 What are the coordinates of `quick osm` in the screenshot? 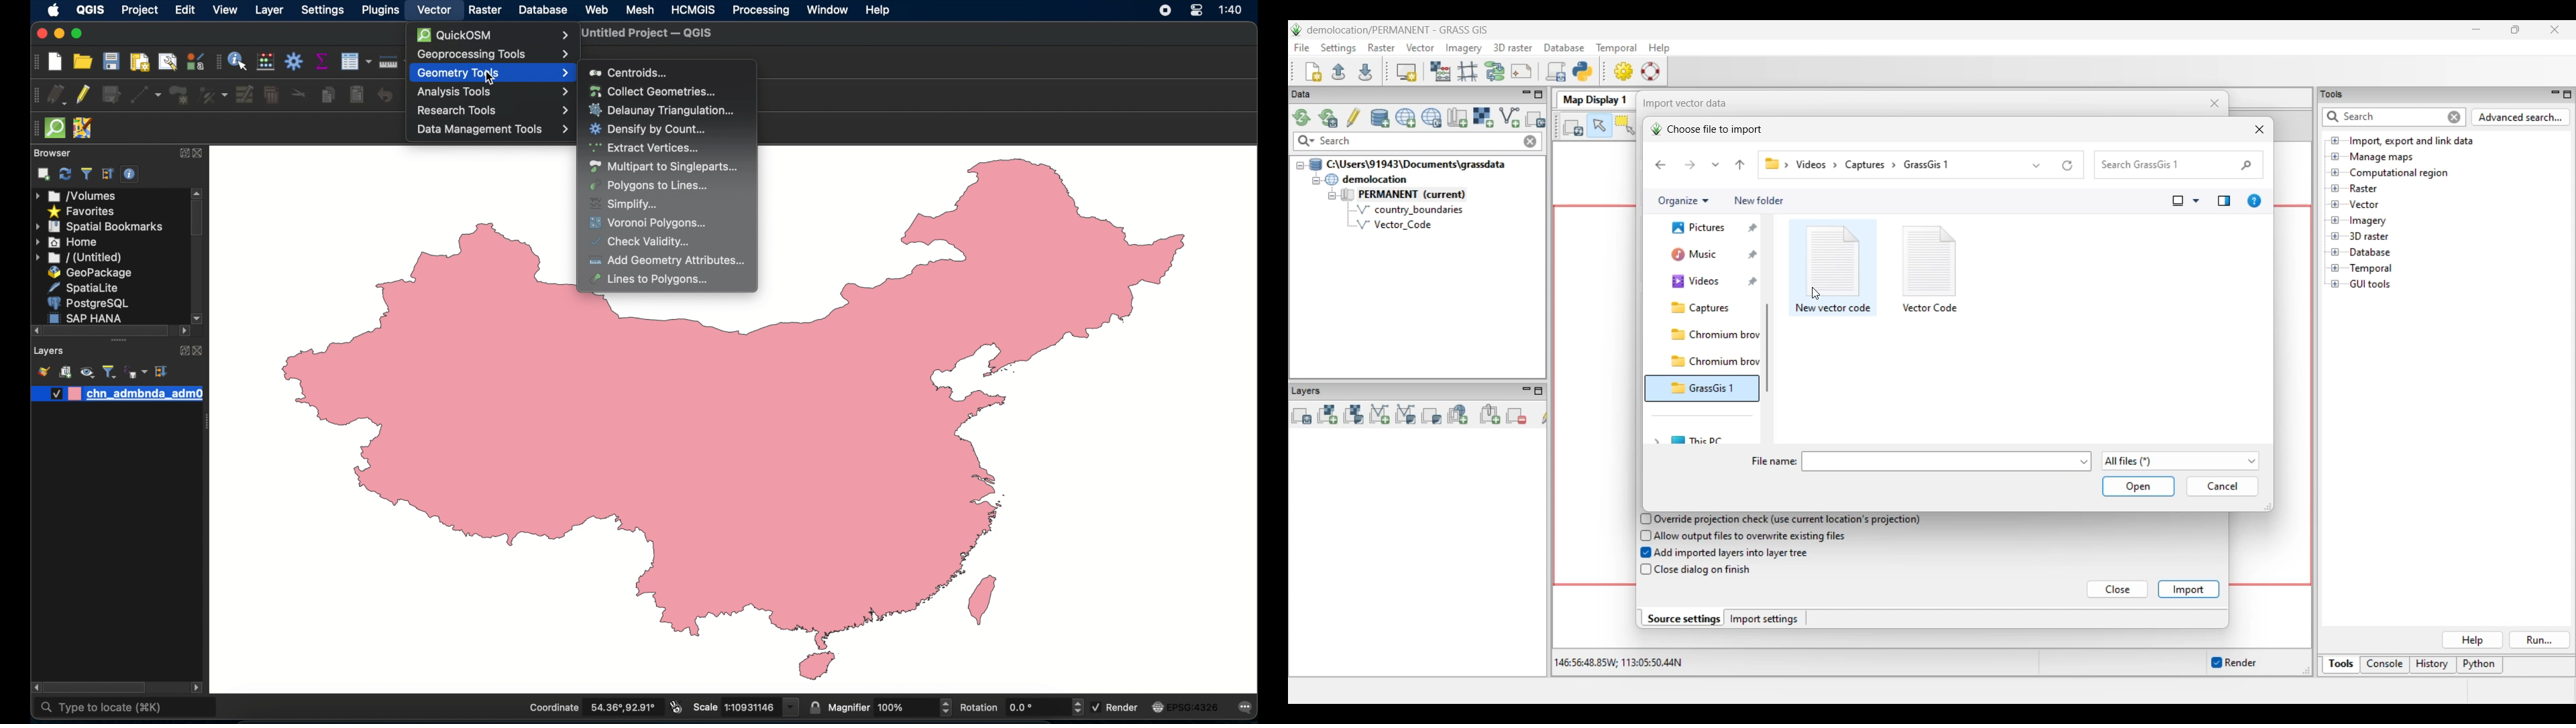 It's located at (492, 35).